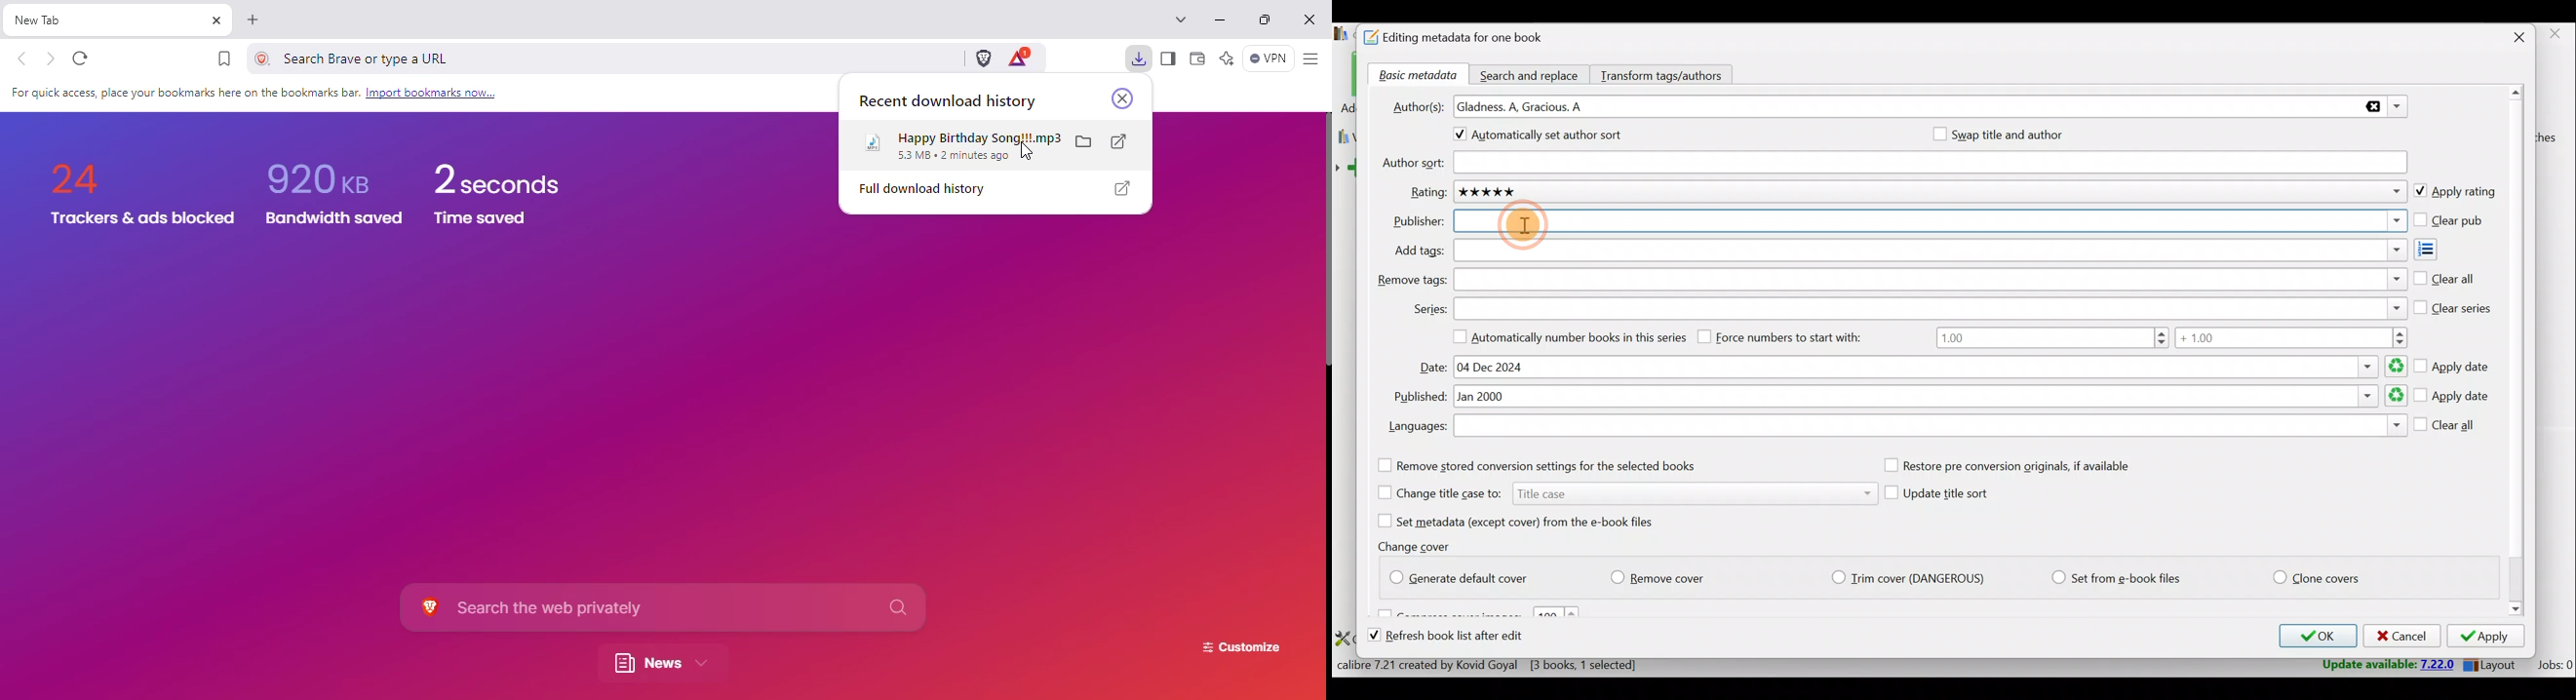  I want to click on Bandwidth saved, so click(330, 218).